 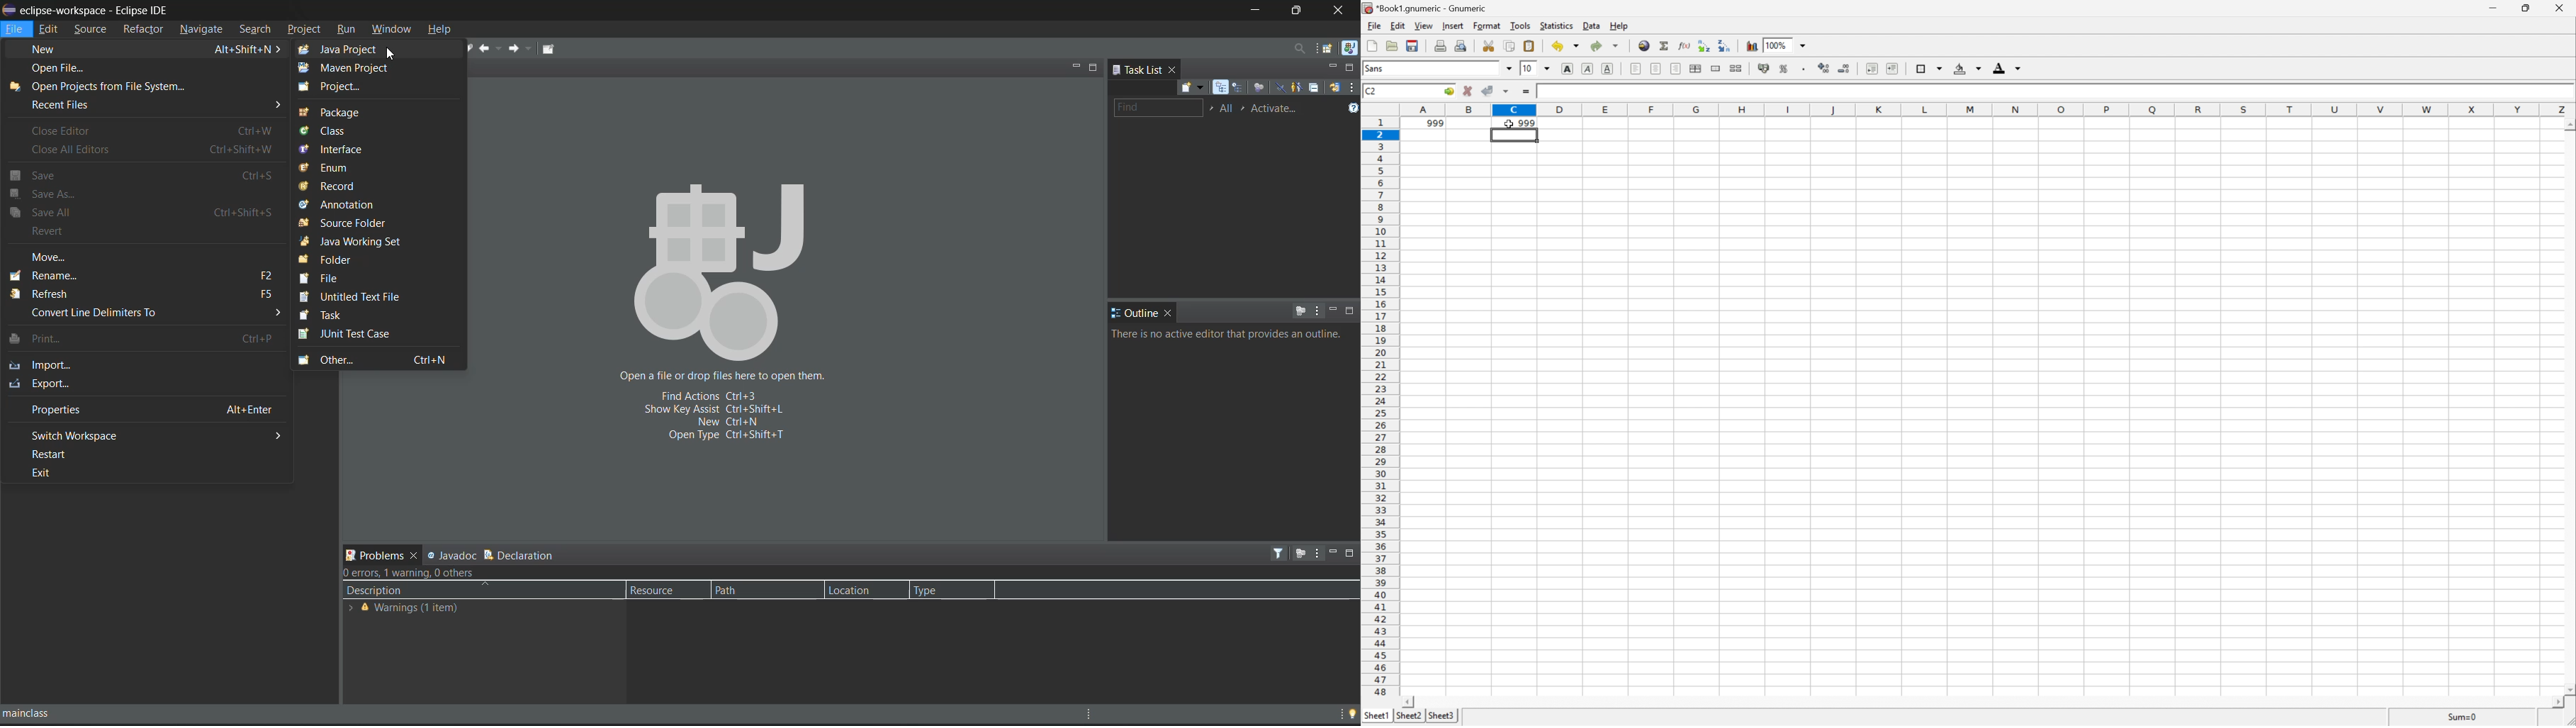 What do you see at coordinates (1844, 68) in the screenshot?
I see `decrease number of decimals displayed` at bounding box center [1844, 68].